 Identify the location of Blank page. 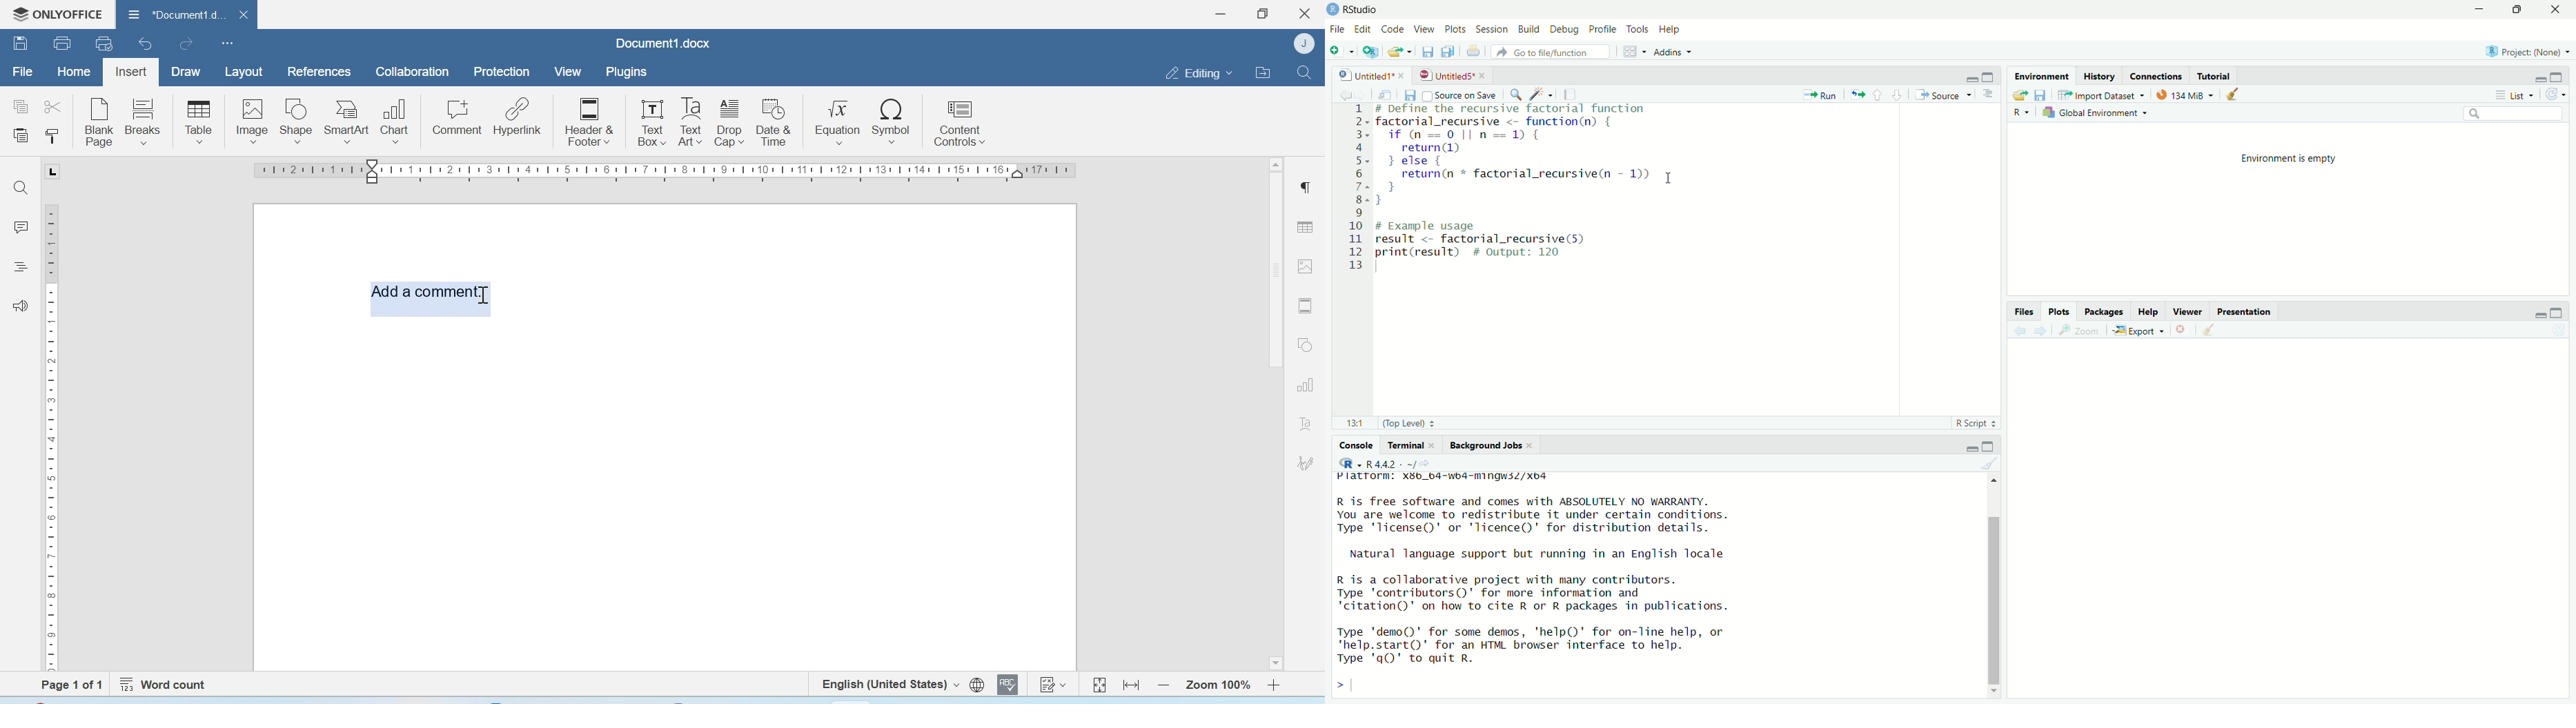
(100, 121).